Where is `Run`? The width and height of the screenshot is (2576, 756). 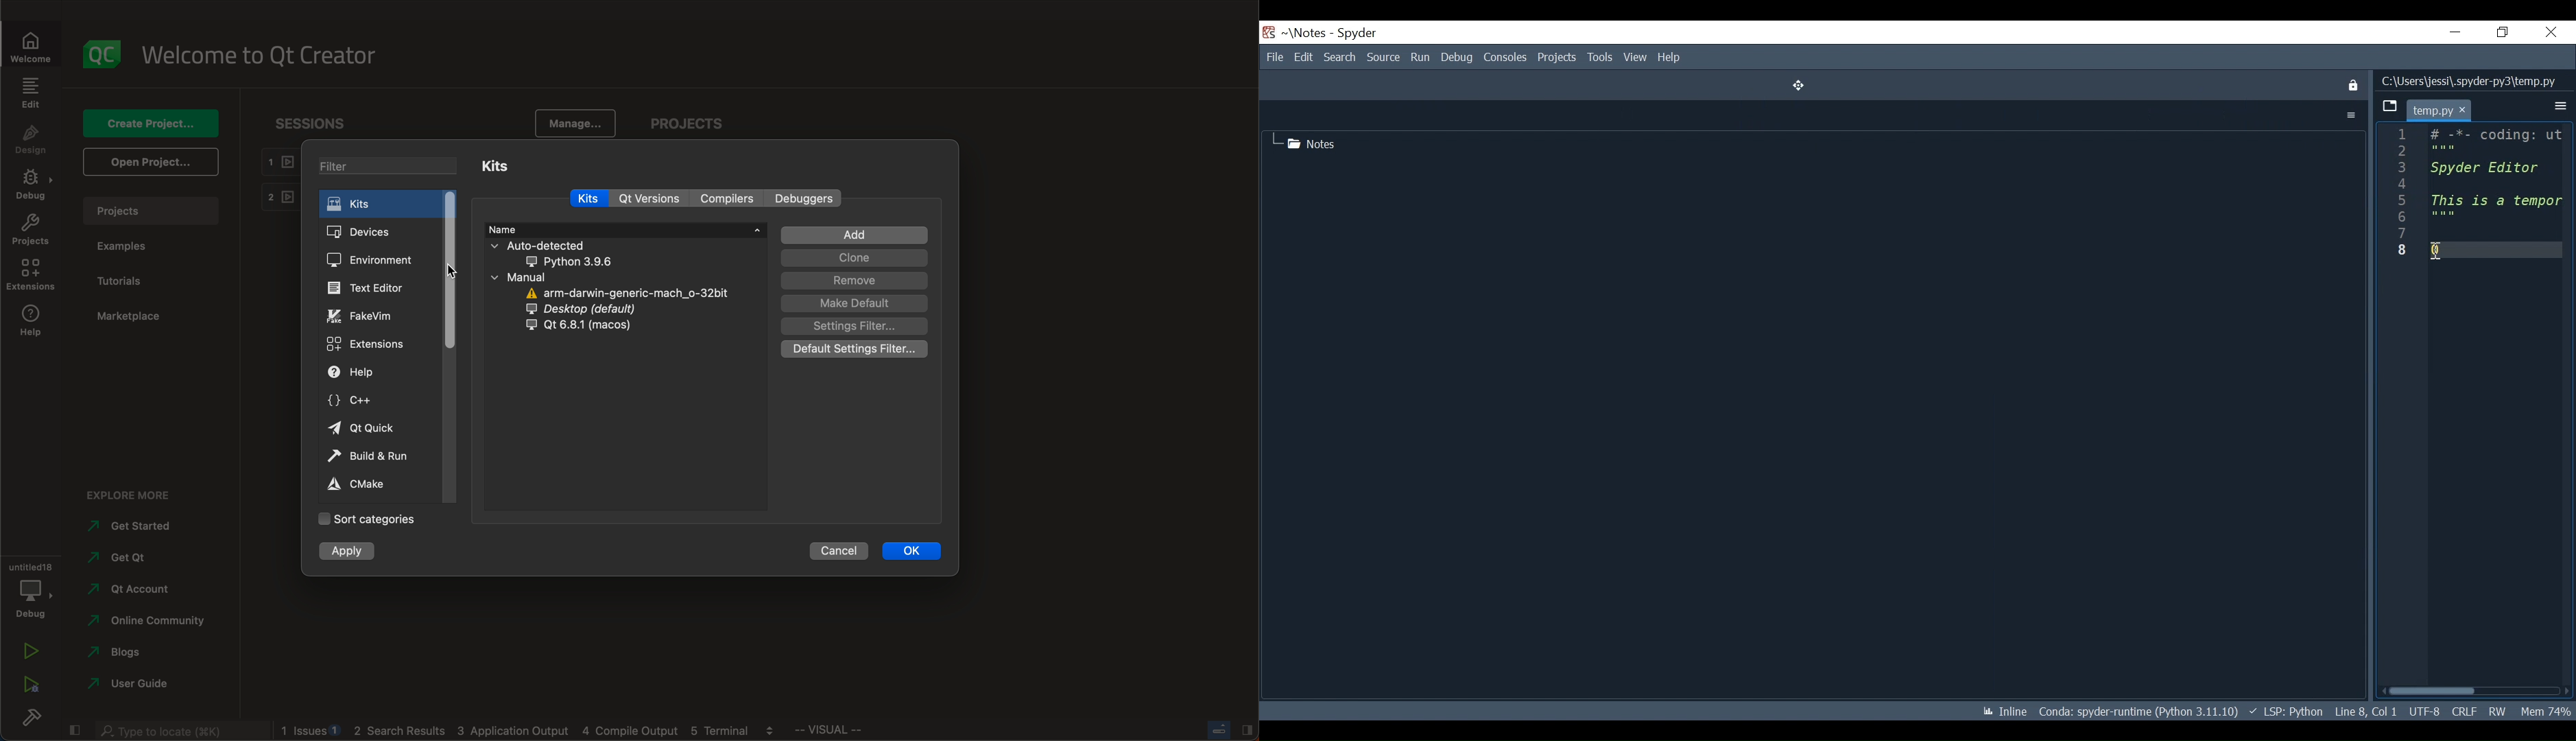 Run is located at coordinates (1419, 57).